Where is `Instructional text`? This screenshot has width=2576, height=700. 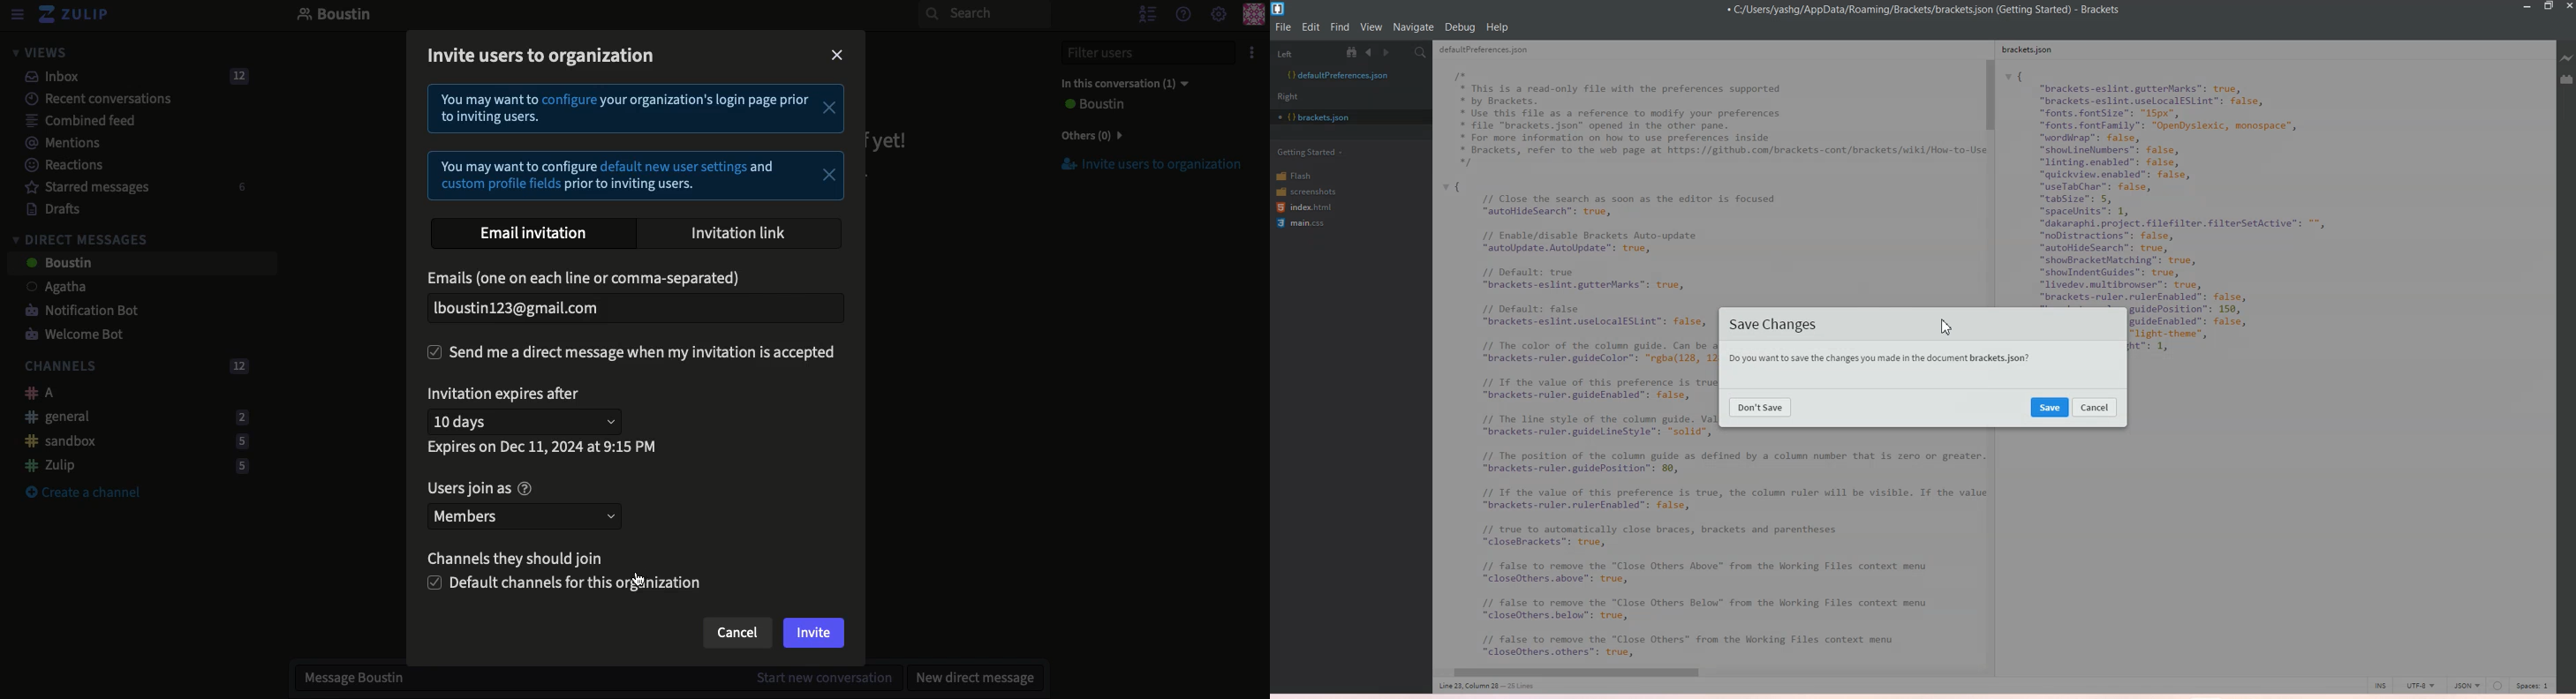
Instructional text is located at coordinates (632, 140).